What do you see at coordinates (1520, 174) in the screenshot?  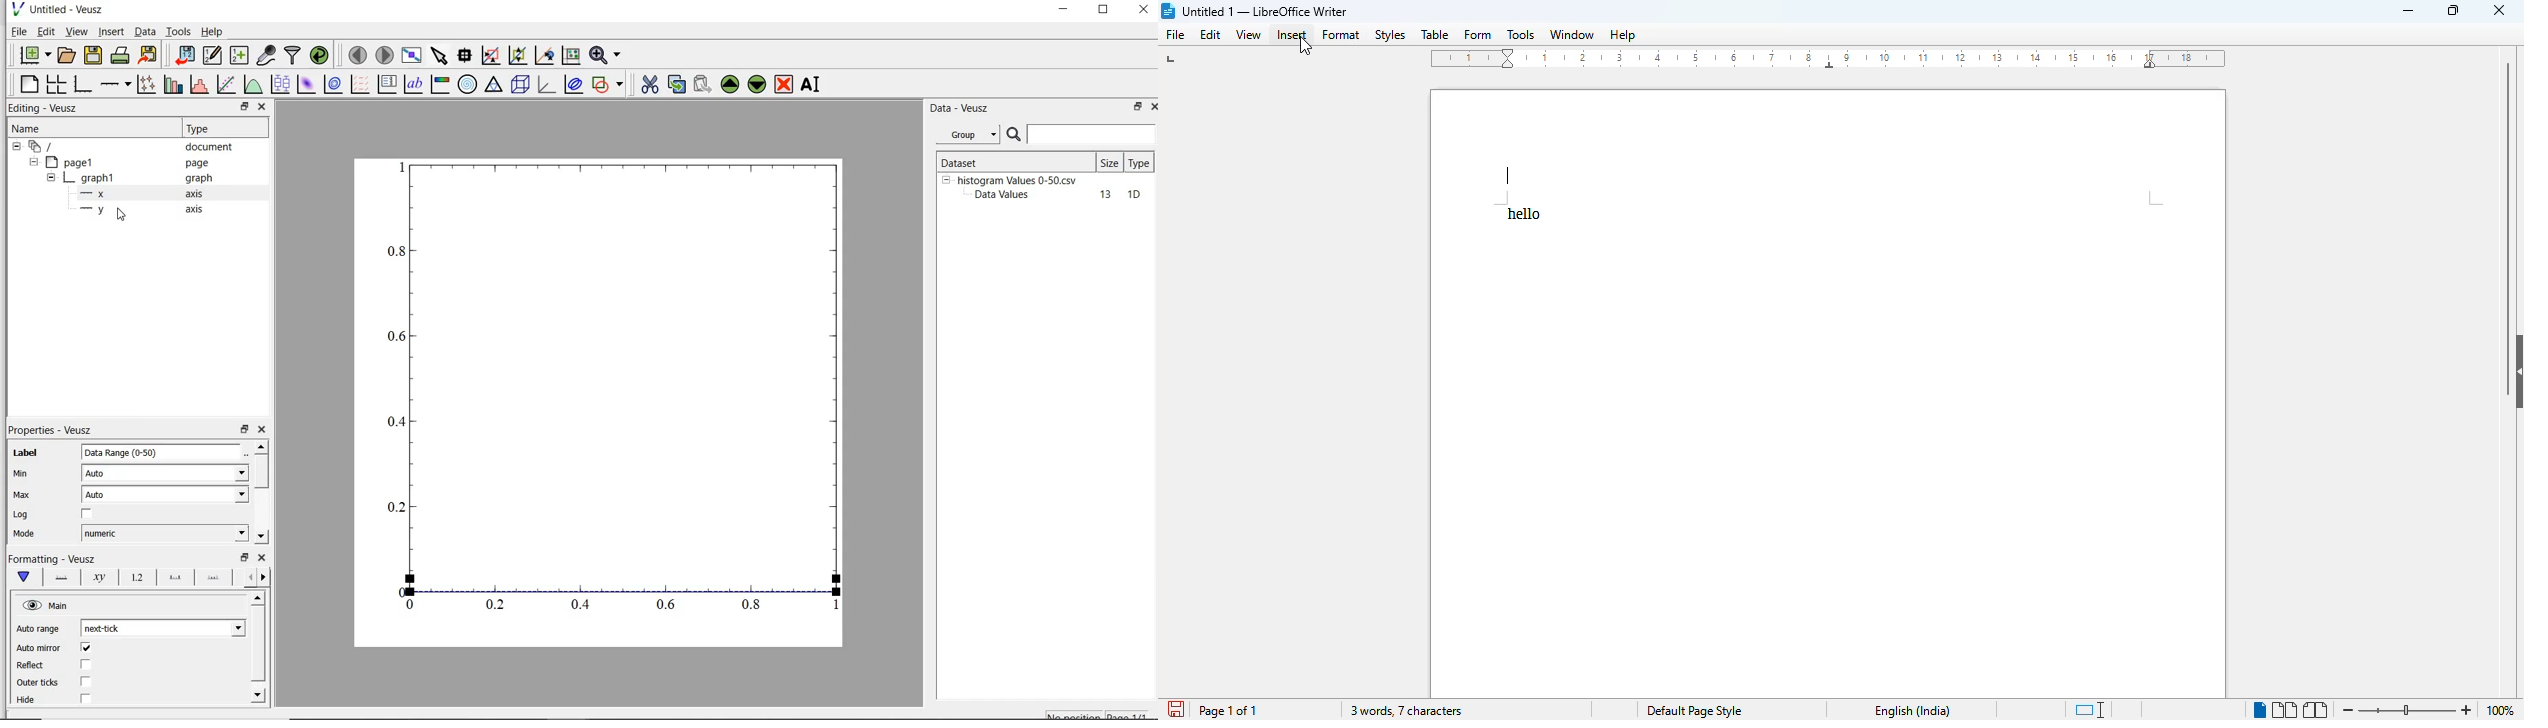 I see `header` at bounding box center [1520, 174].